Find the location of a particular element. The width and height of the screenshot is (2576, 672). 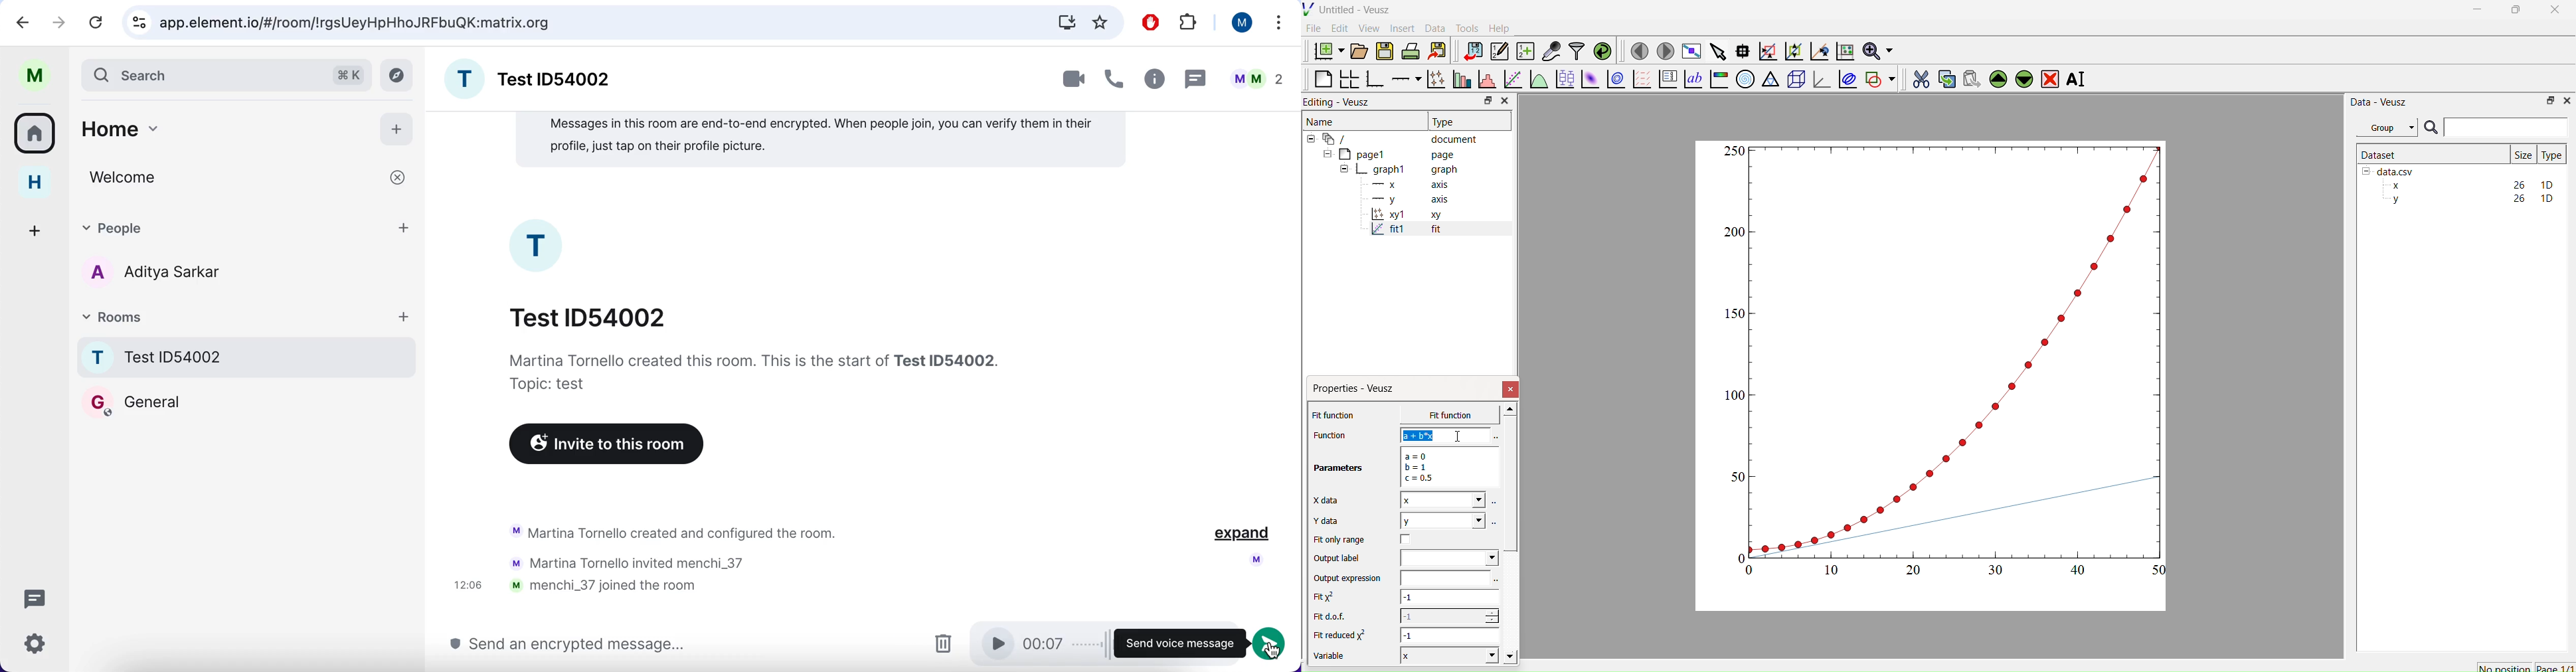

Dropdown is located at coordinates (1449, 558).